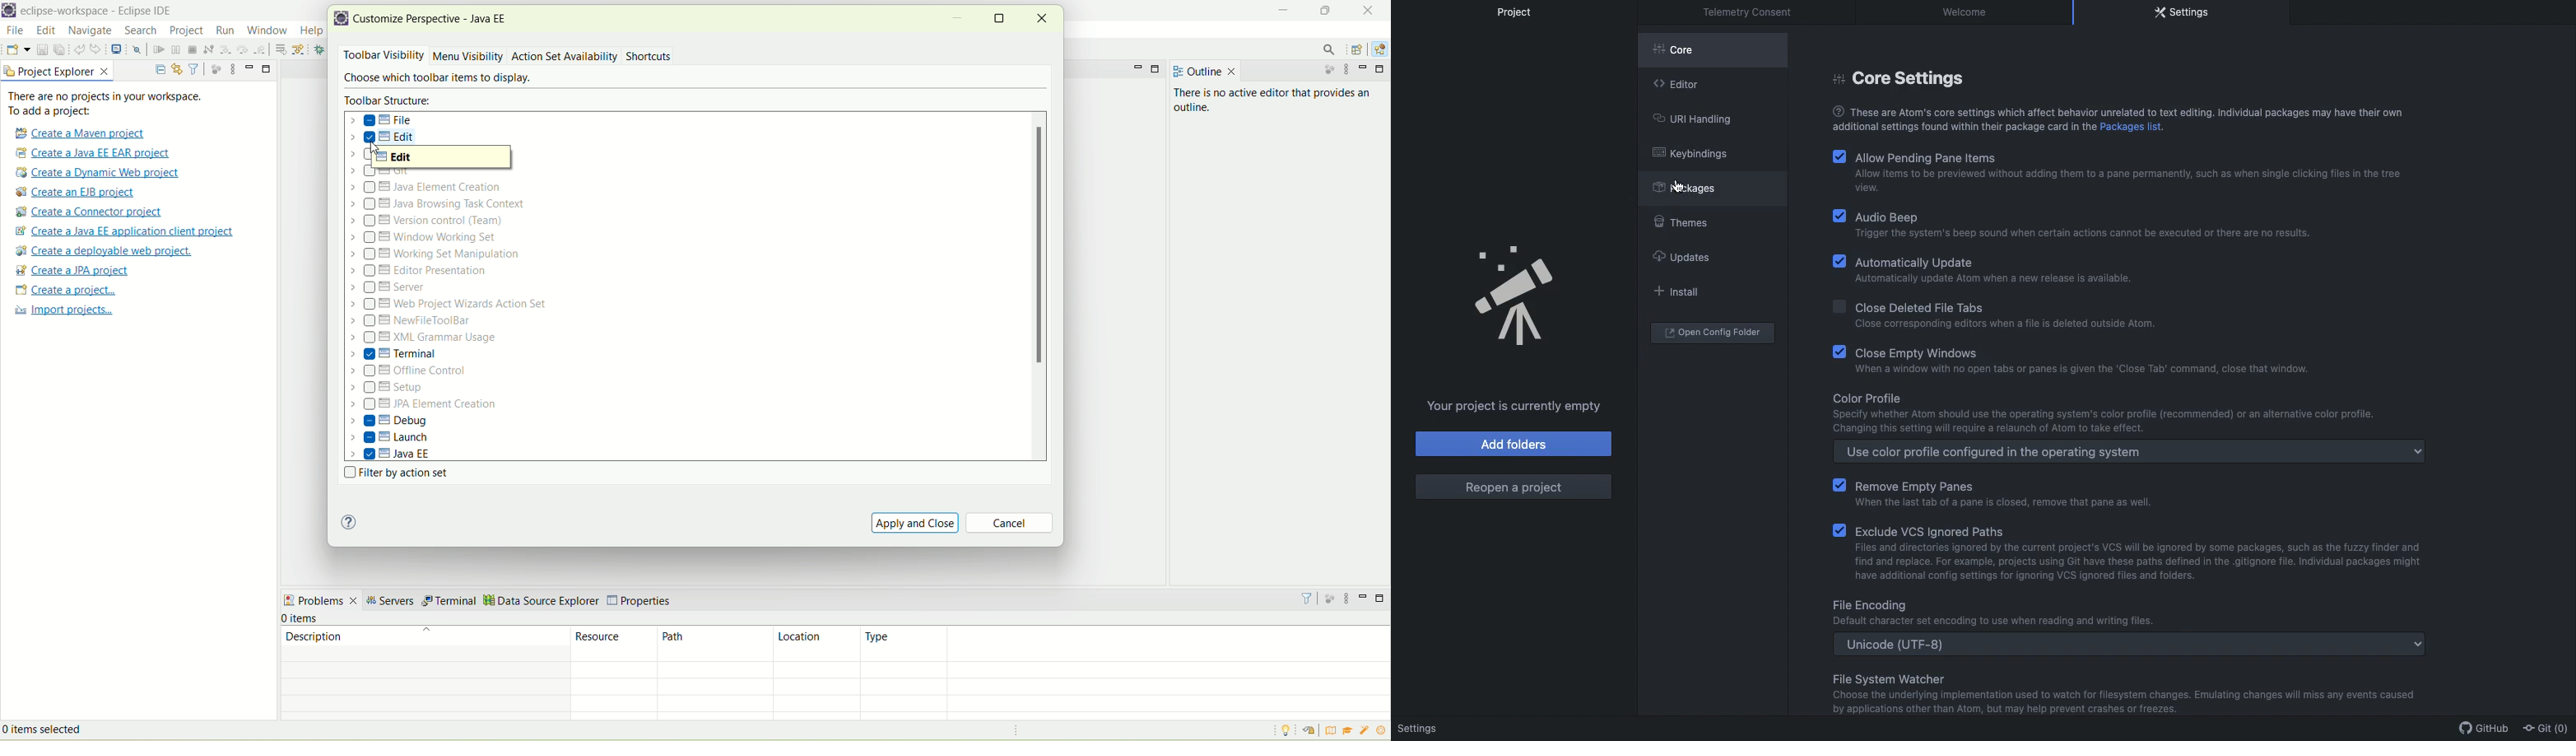 This screenshot has width=2576, height=756. Describe the element at coordinates (1380, 49) in the screenshot. I see `Java EE` at that location.